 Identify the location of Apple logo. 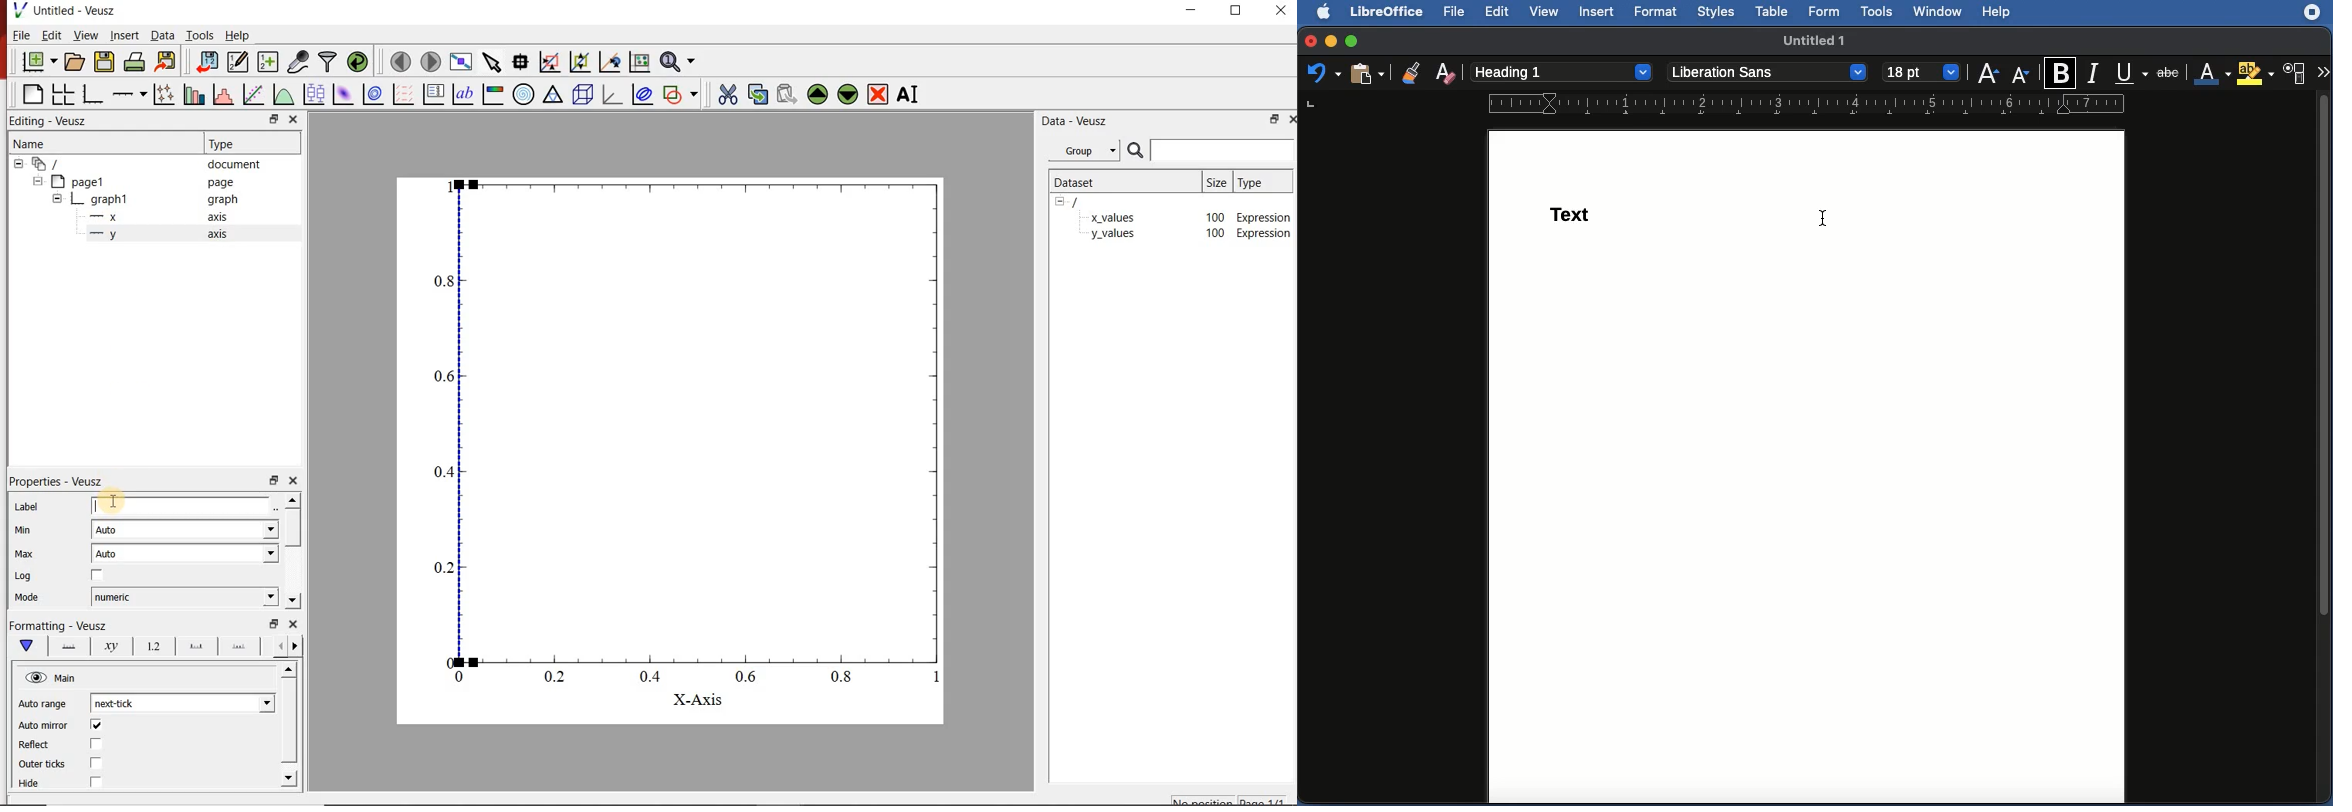
(1329, 13).